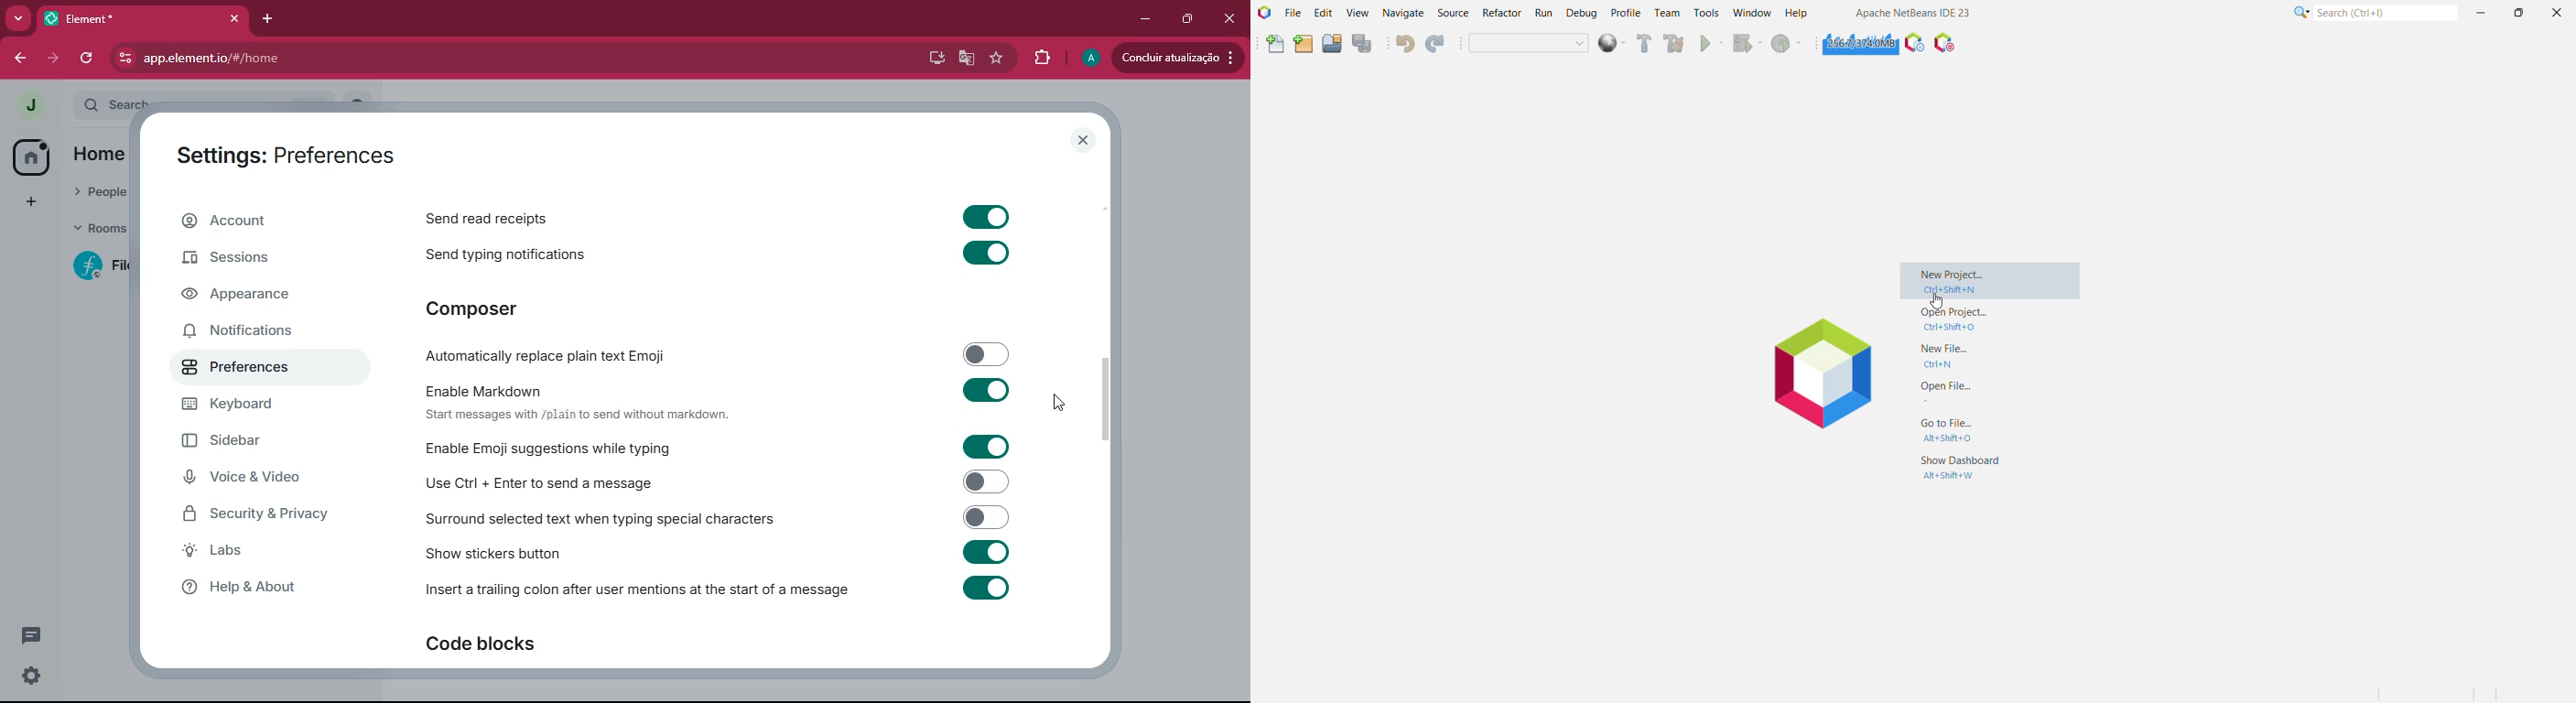 Image resolution: width=2576 pixels, height=728 pixels. What do you see at coordinates (254, 407) in the screenshot?
I see `keyboard` at bounding box center [254, 407].